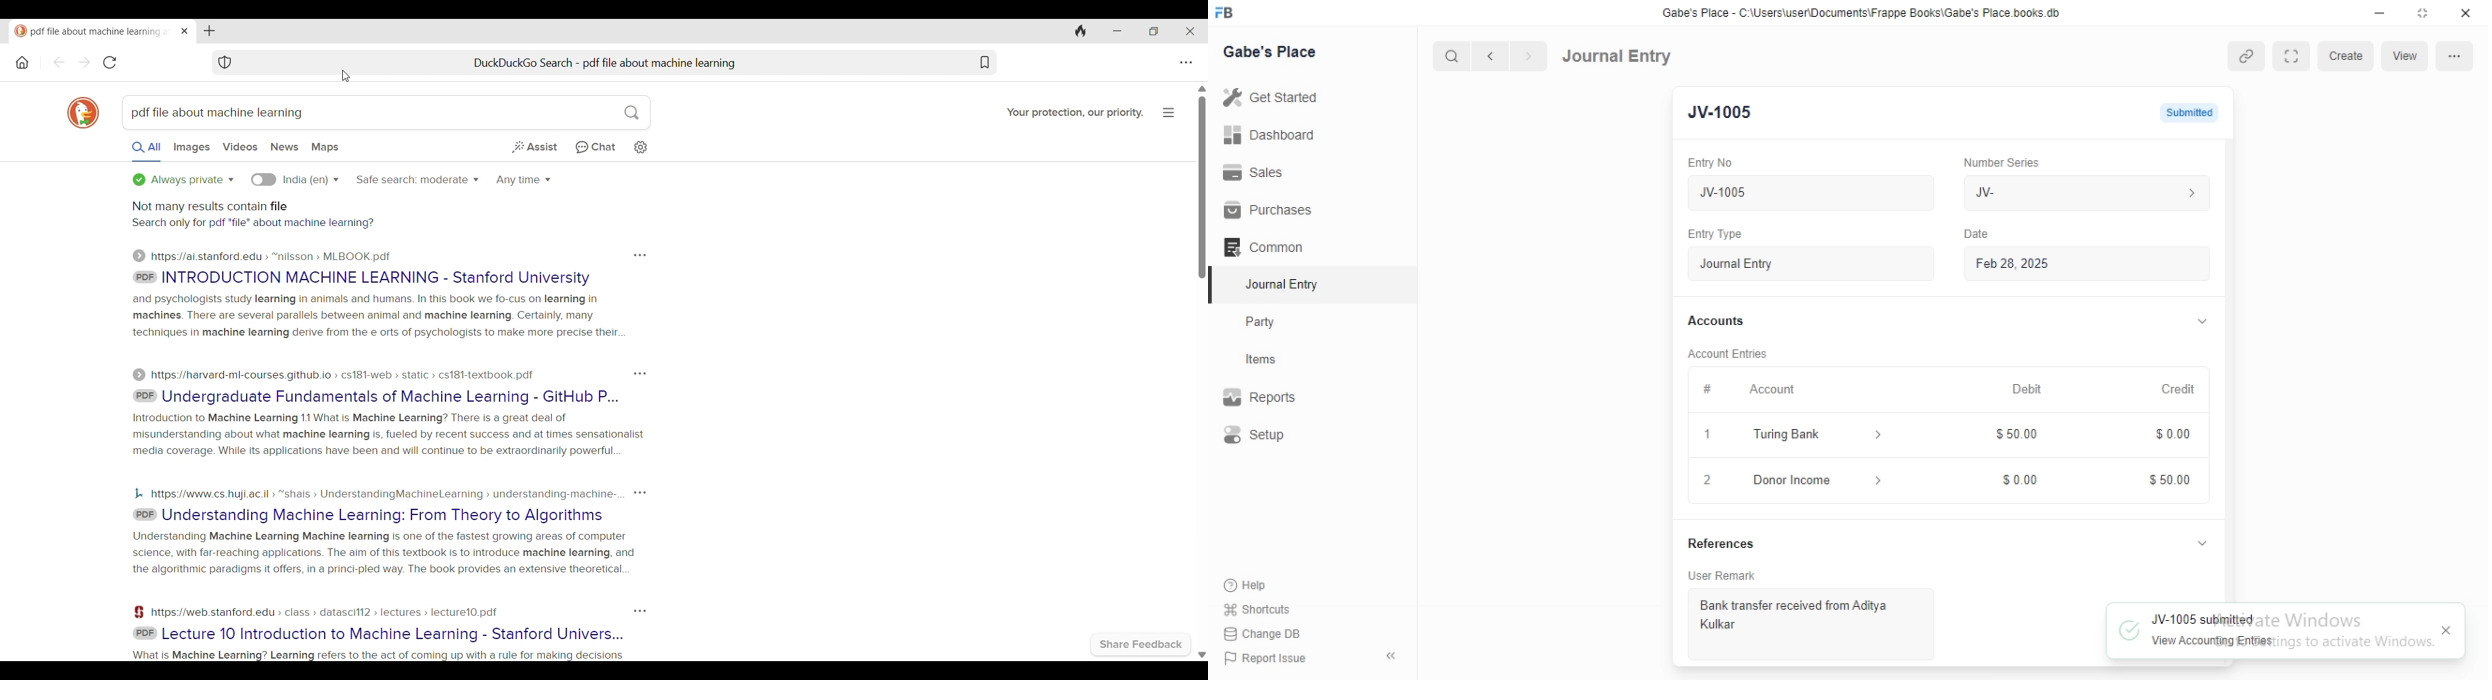 The width and height of the screenshot is (2492, 700). Describe the element at coordinates (1526, 57) in the screenshot. I see `next` at that location.